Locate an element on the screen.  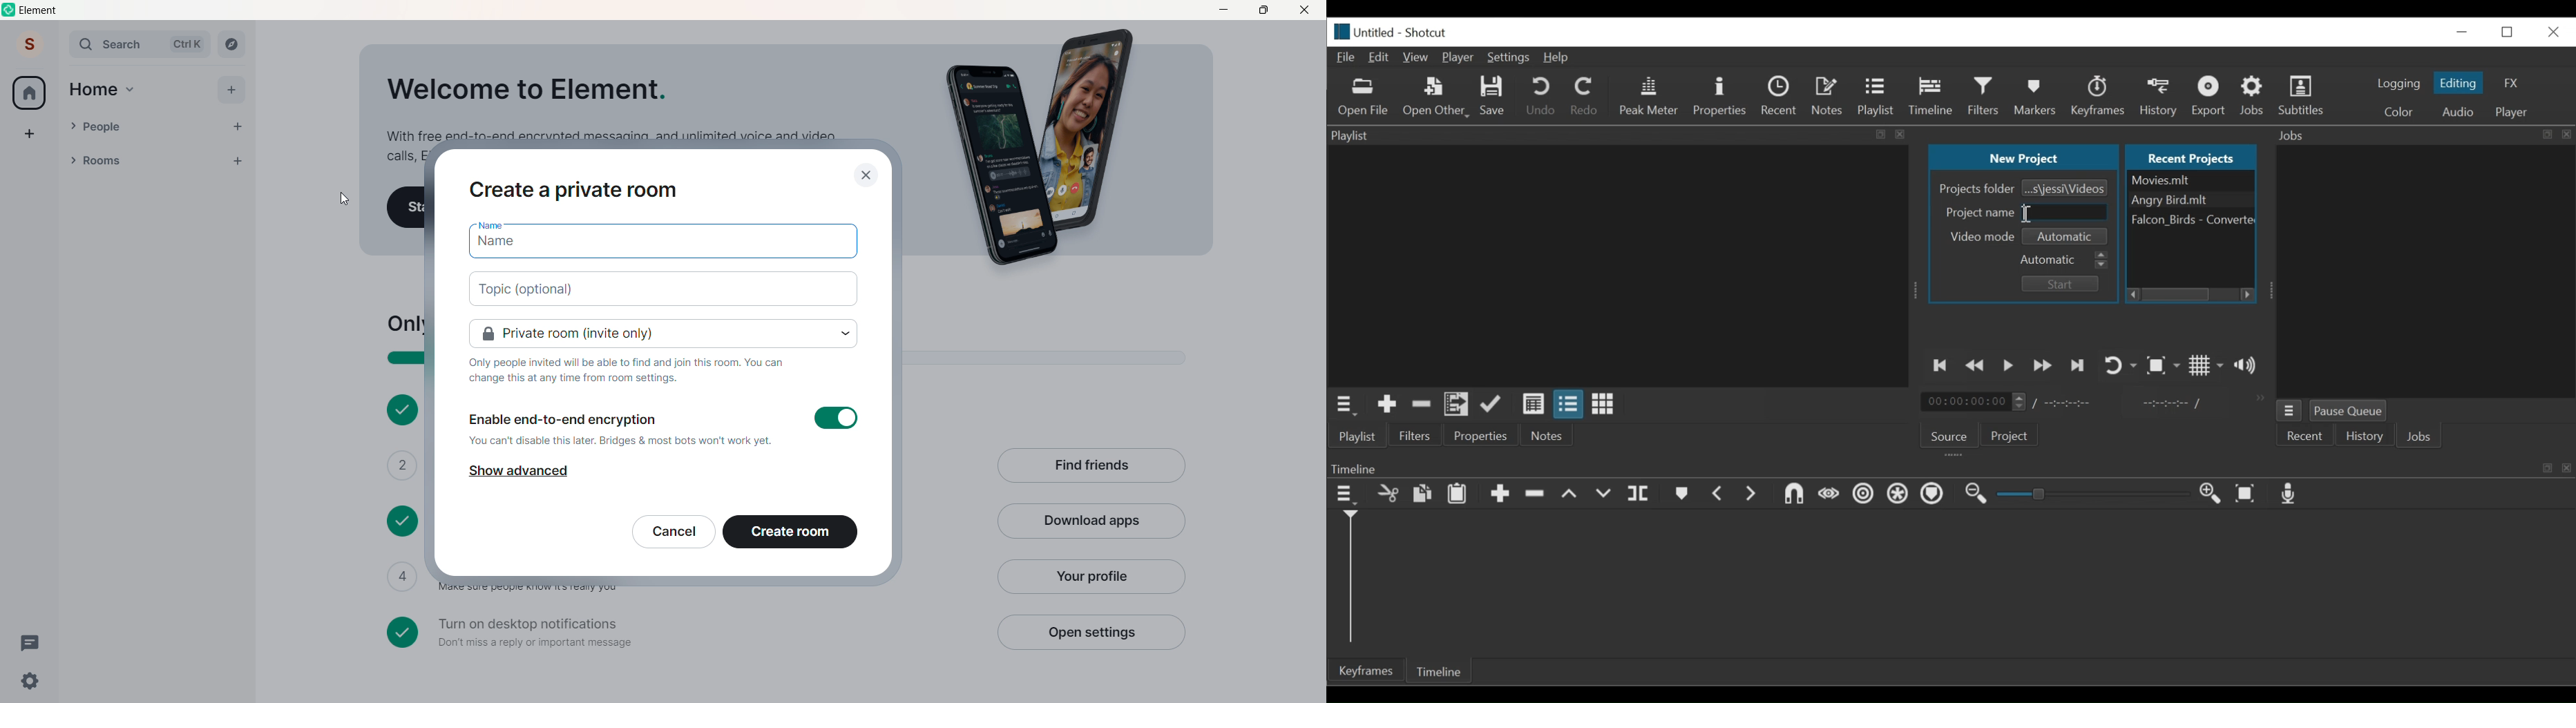
Filters is located at coordinates (1416, 435).